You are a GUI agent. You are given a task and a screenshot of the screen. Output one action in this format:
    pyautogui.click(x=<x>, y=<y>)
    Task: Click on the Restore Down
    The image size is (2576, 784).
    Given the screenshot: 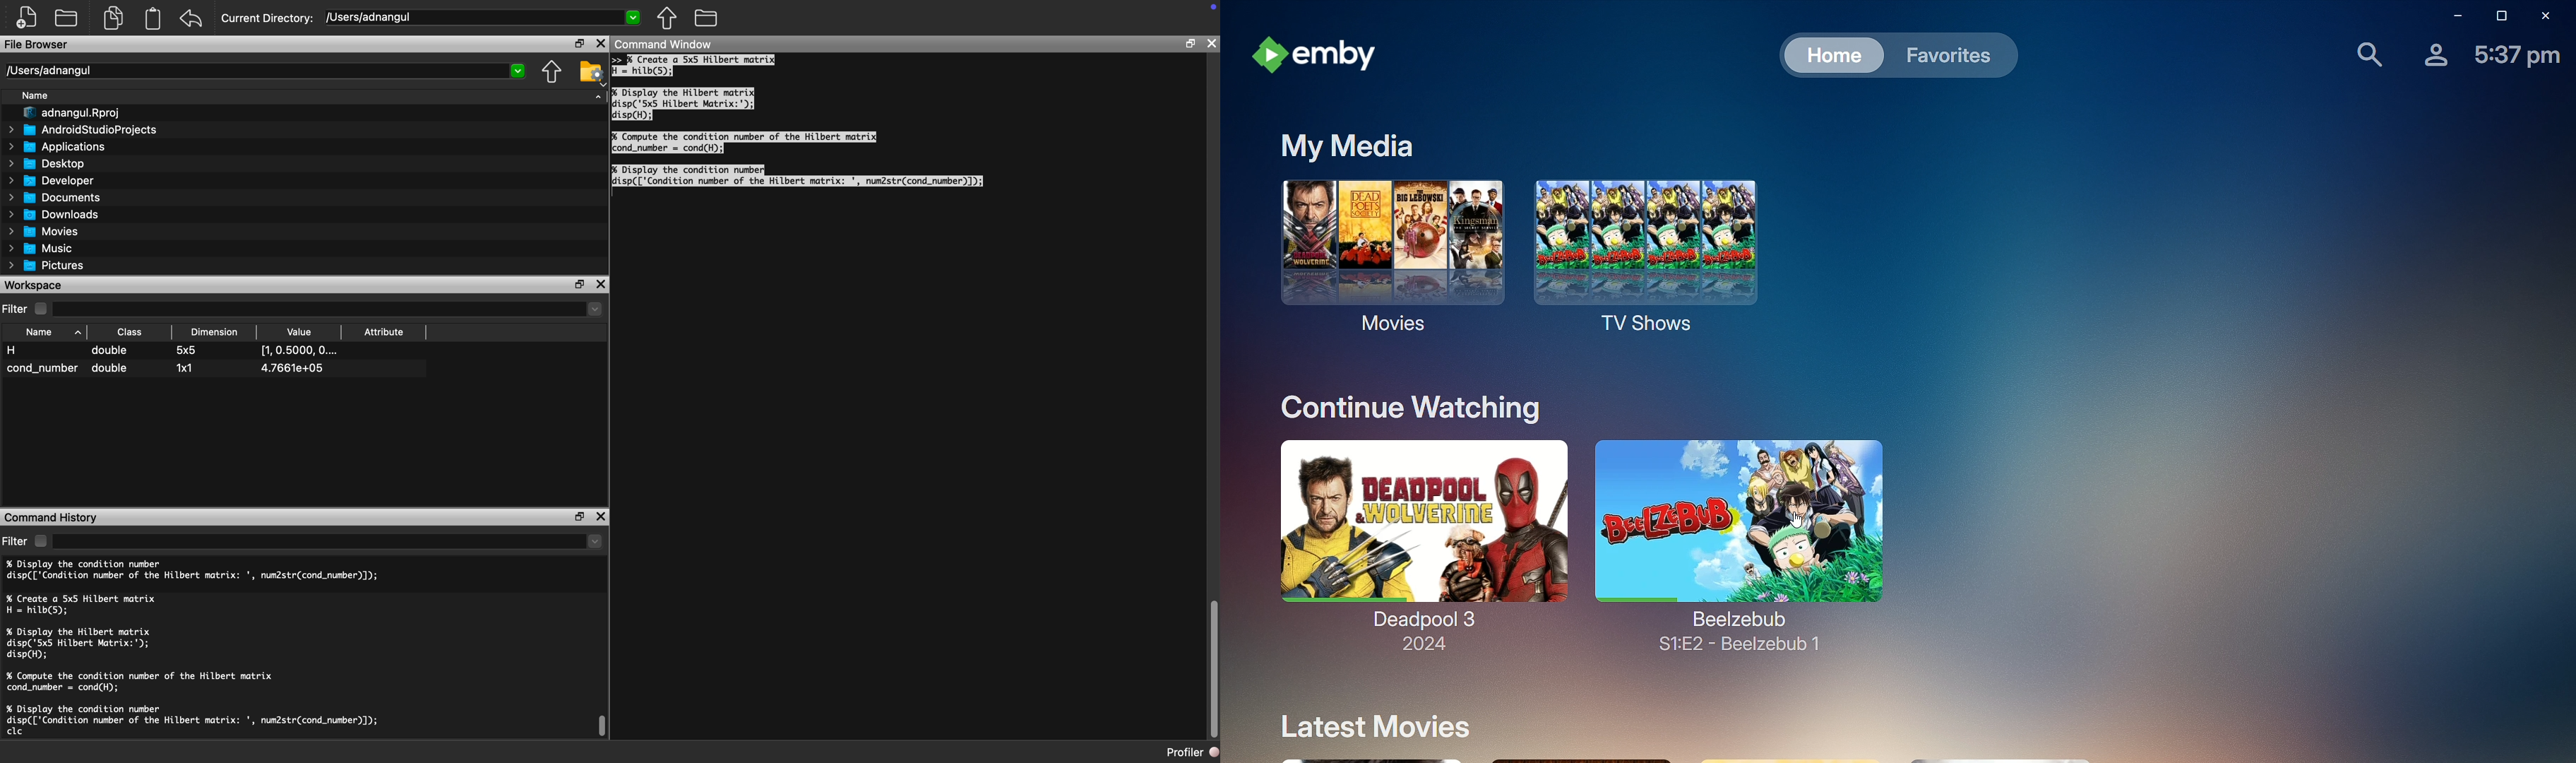 What is the action you would take?
    pyautogui.click(x=579, y=44)
    